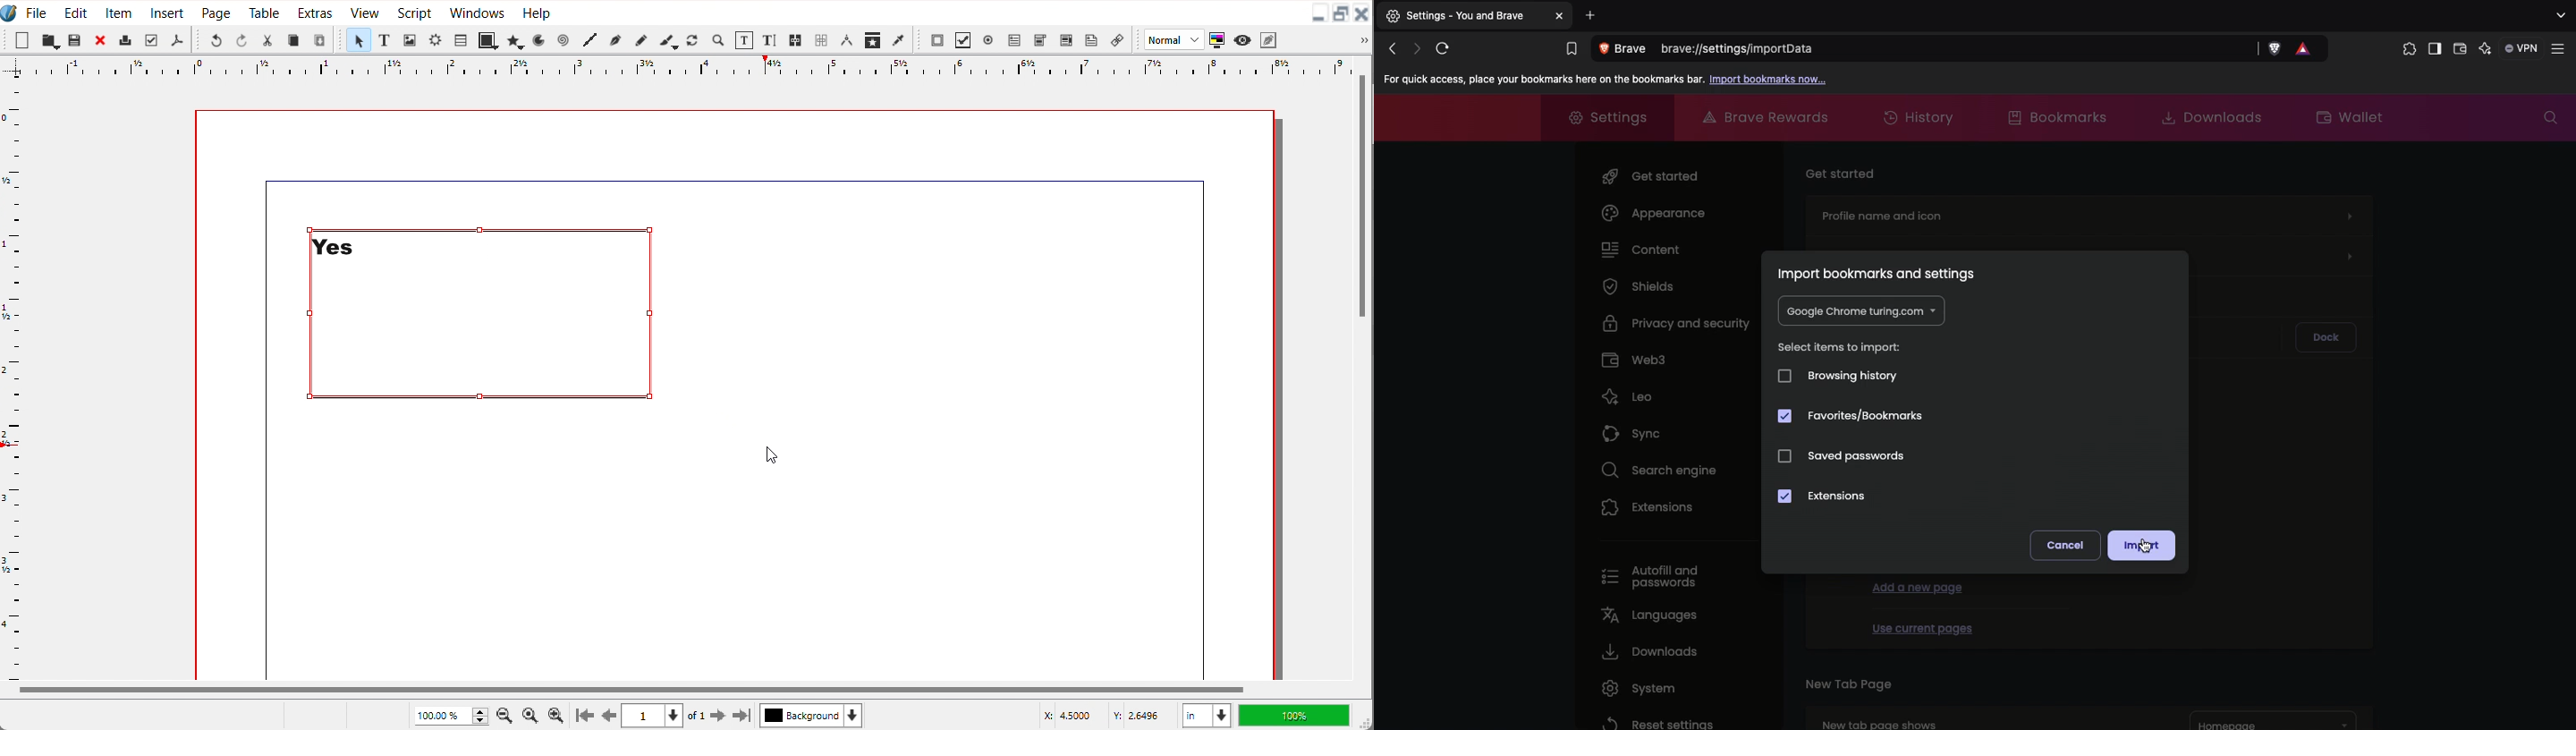 The width and height of the screenshot is (2576, 756). Describe the element at coordinates (216, 12) in the screenshot. I see `Page` at that location.